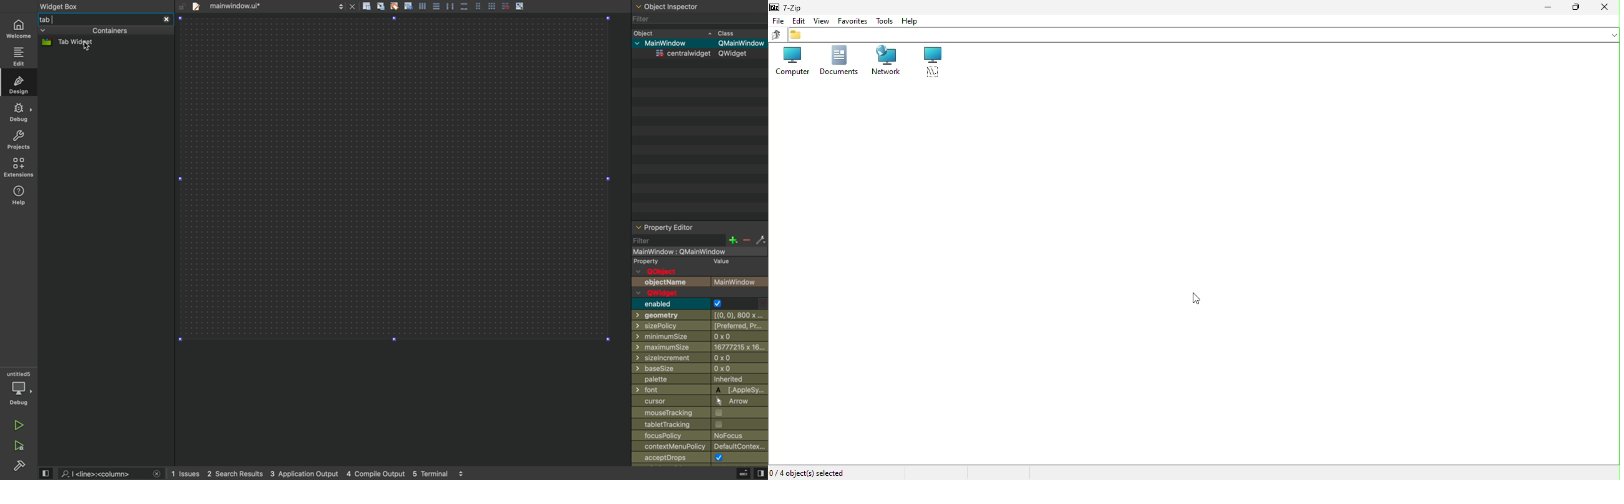 Image resolution: width=1624 pixels, height=504 pixels. I want to click on close, so click(1606, 7).